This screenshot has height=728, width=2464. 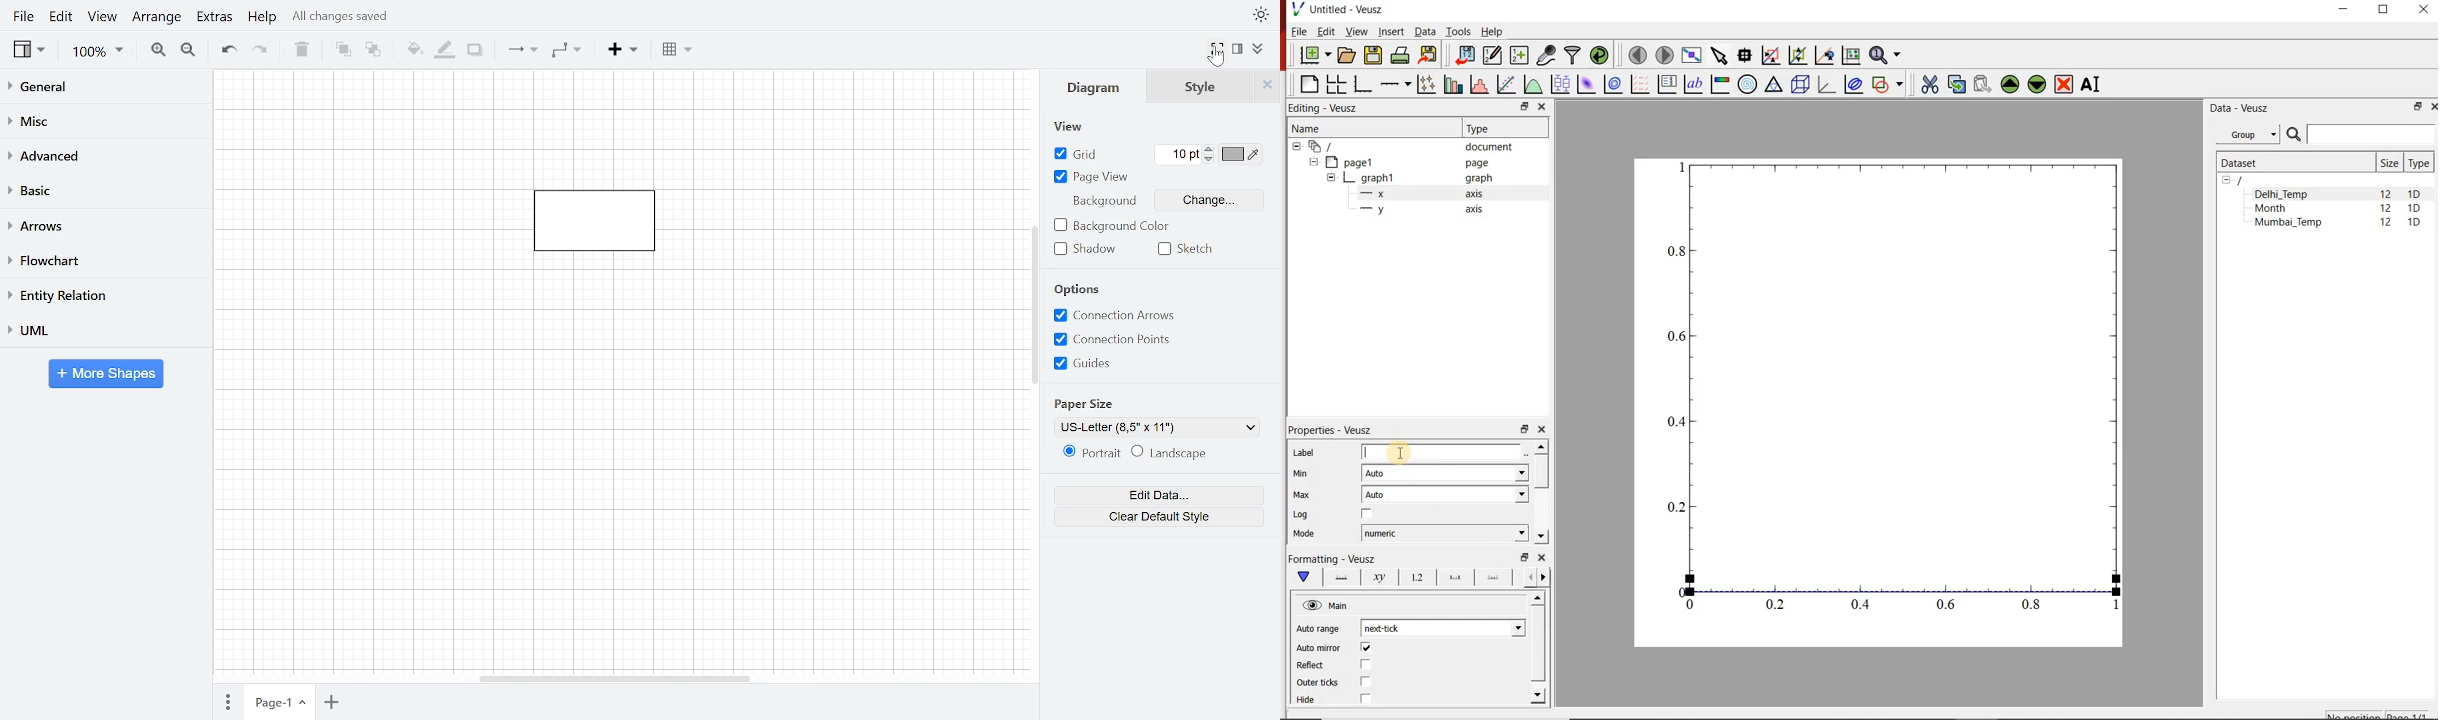 I want to click on CLOSE, so click(x=2422, y=9).